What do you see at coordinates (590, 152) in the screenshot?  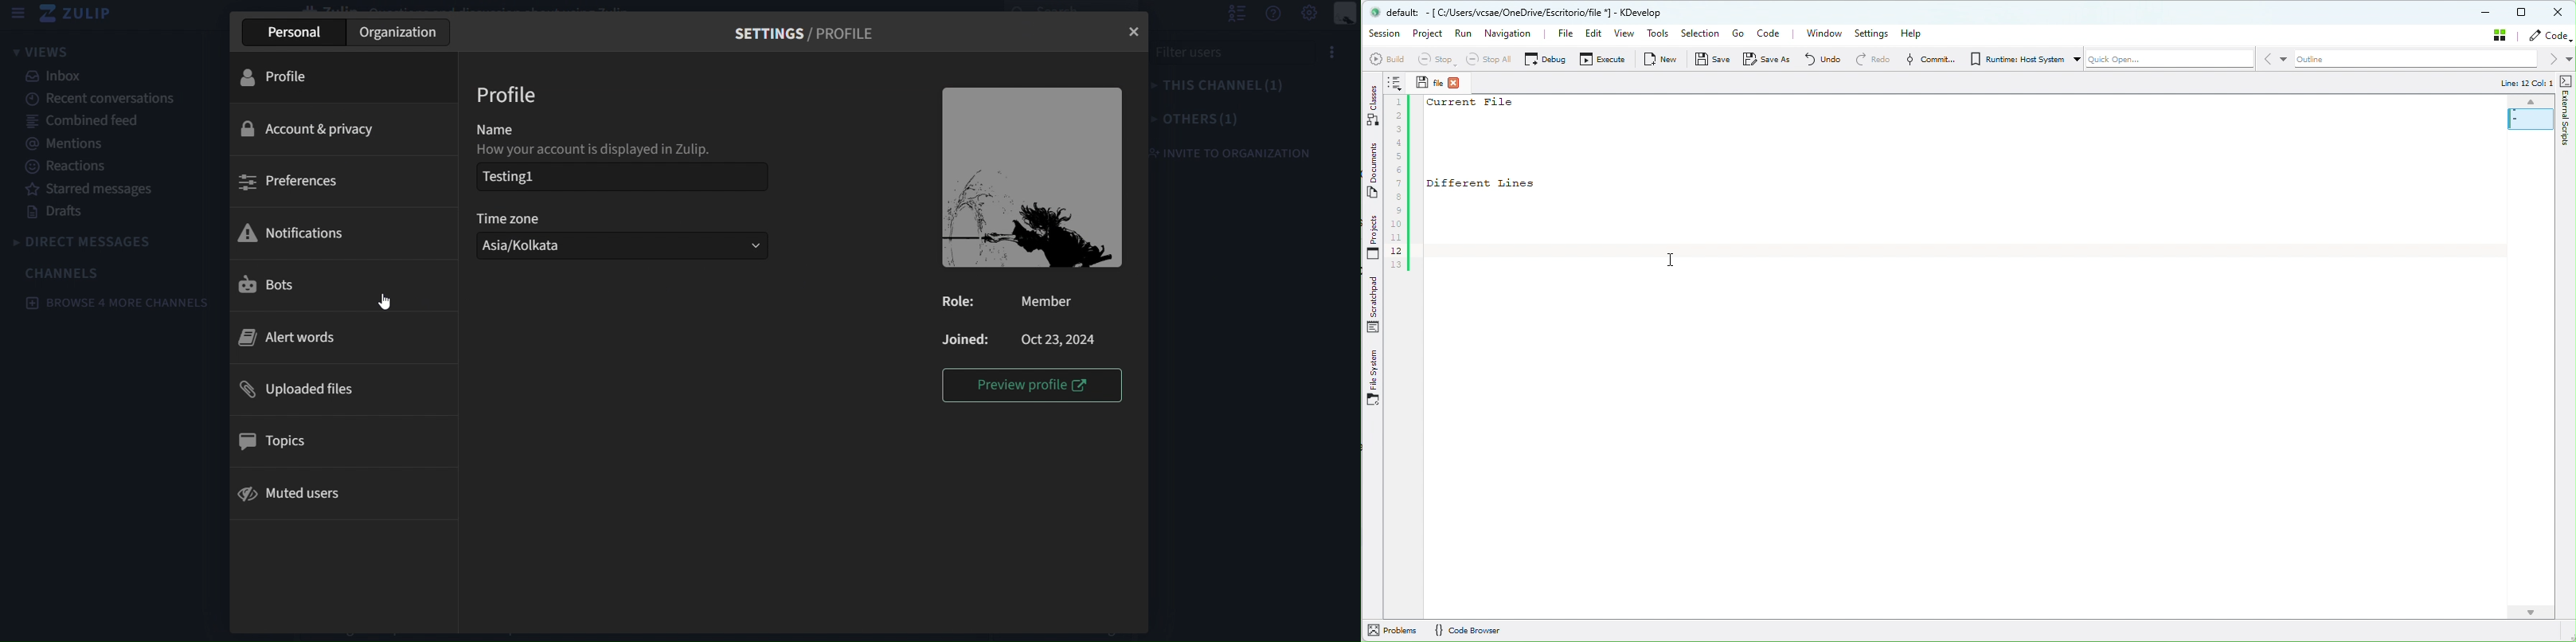 I see `How you account is displayed in zulip` at bounding box center [590, 152].